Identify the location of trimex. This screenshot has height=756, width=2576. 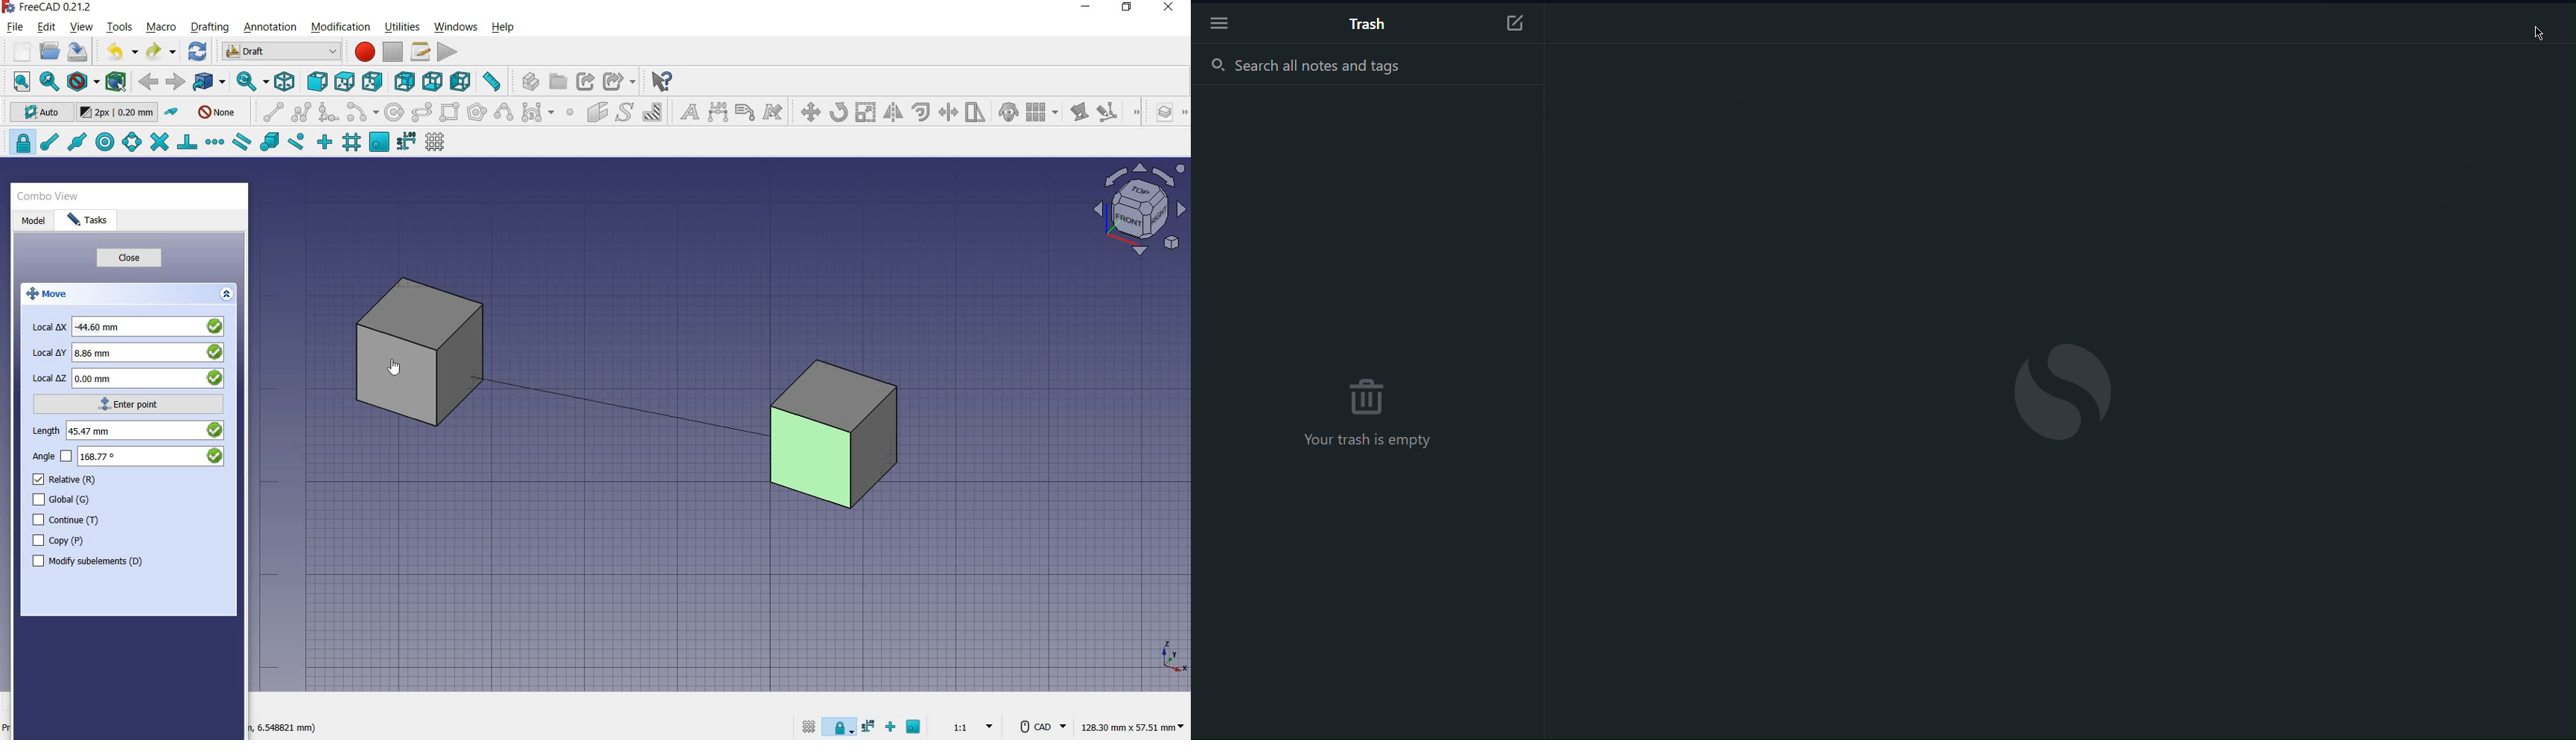
(948, 112).